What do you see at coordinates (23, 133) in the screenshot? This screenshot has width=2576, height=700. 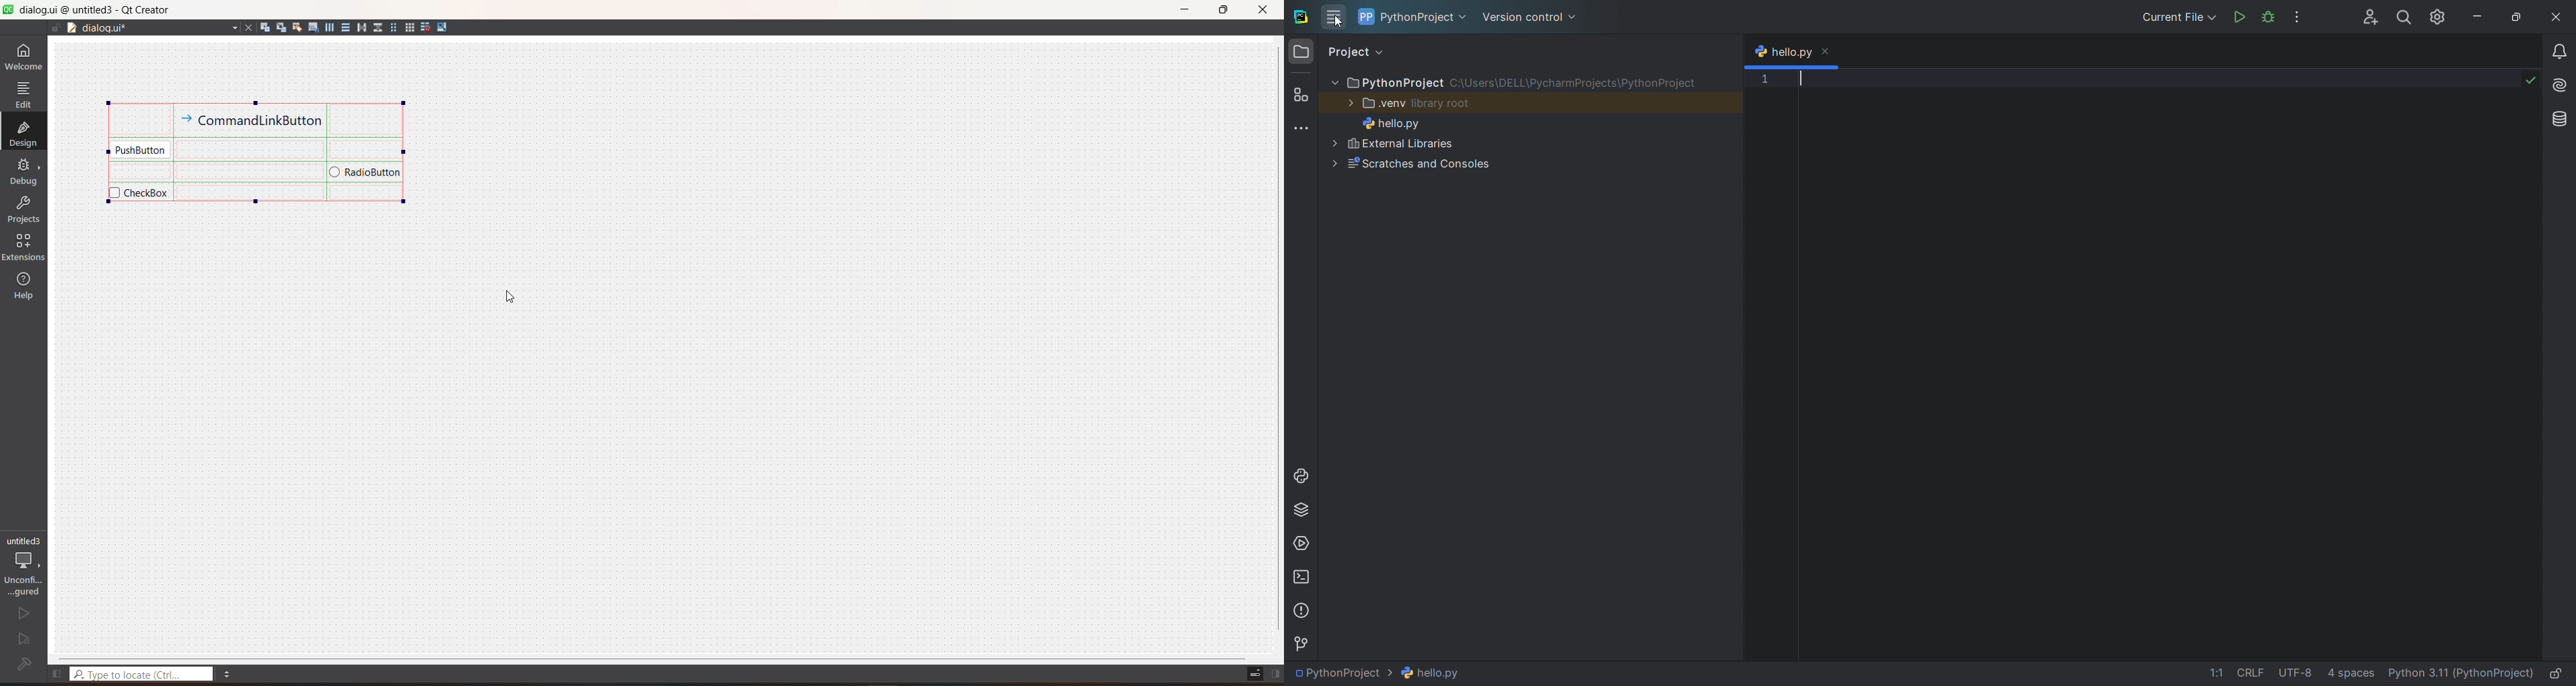 I see `design` at bounding box center [23, 133].